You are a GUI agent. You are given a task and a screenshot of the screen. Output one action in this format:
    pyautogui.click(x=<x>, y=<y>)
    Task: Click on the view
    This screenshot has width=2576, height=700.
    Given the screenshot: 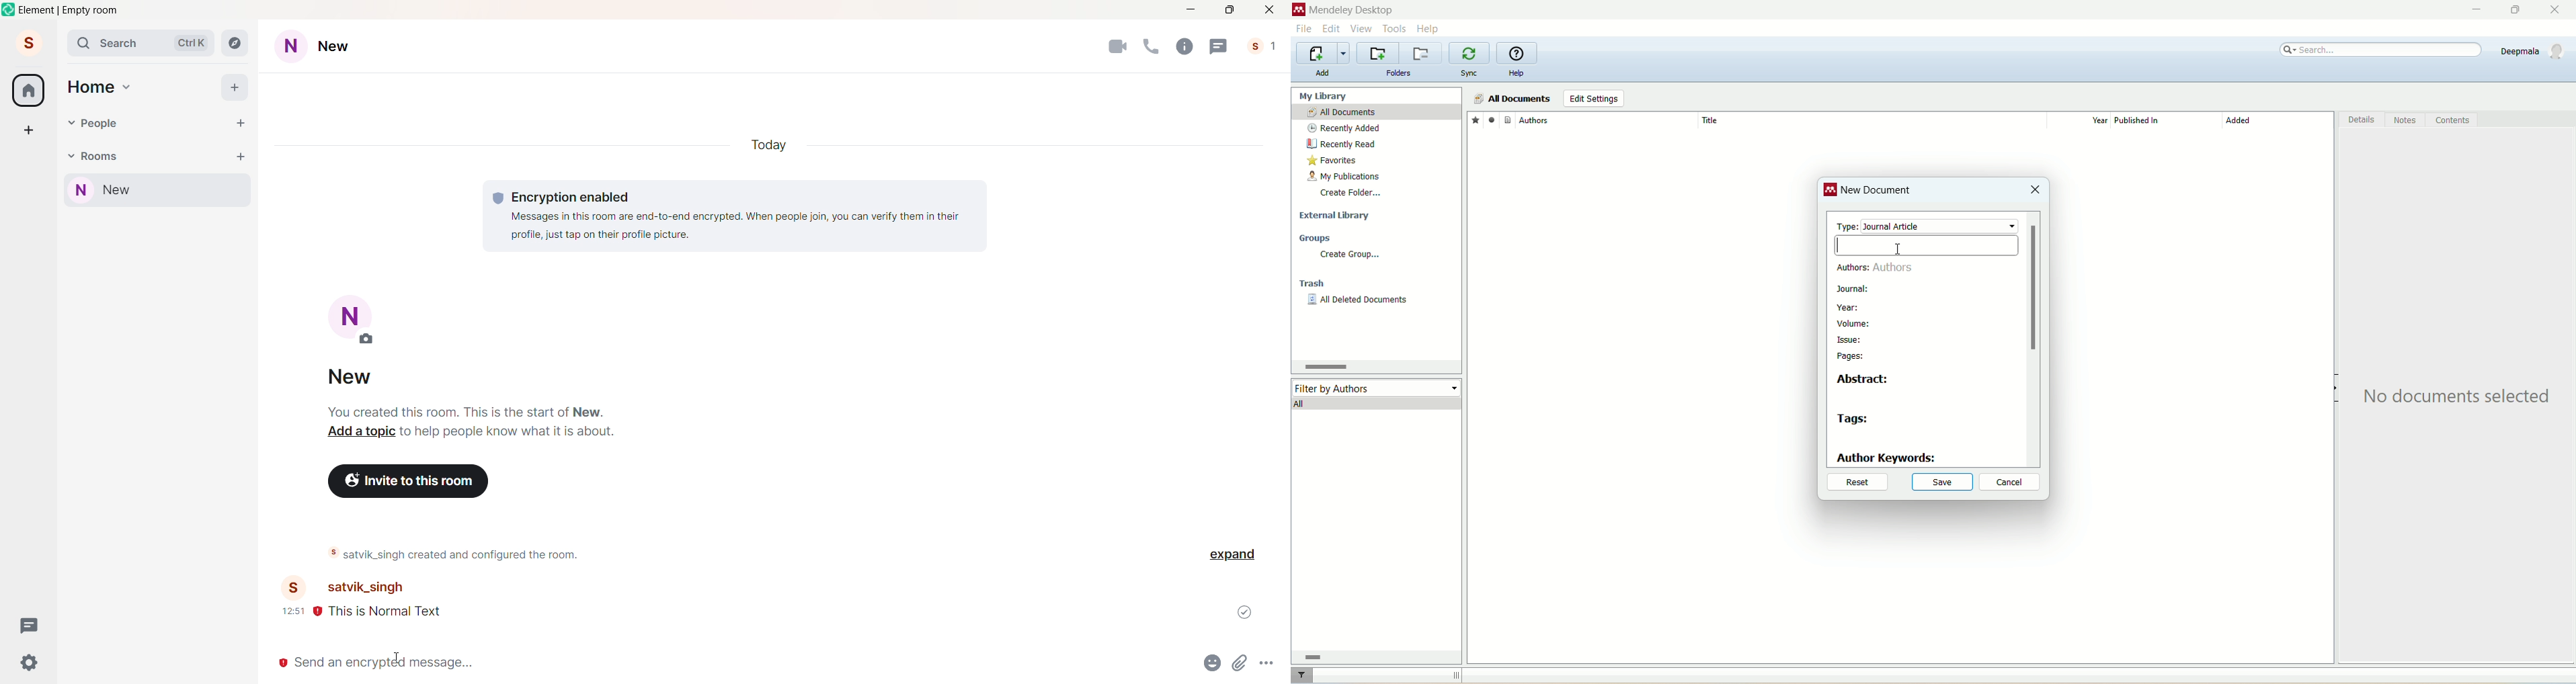 What is the action you would take?
    pyautogui.click(x=1362, y=29)
    